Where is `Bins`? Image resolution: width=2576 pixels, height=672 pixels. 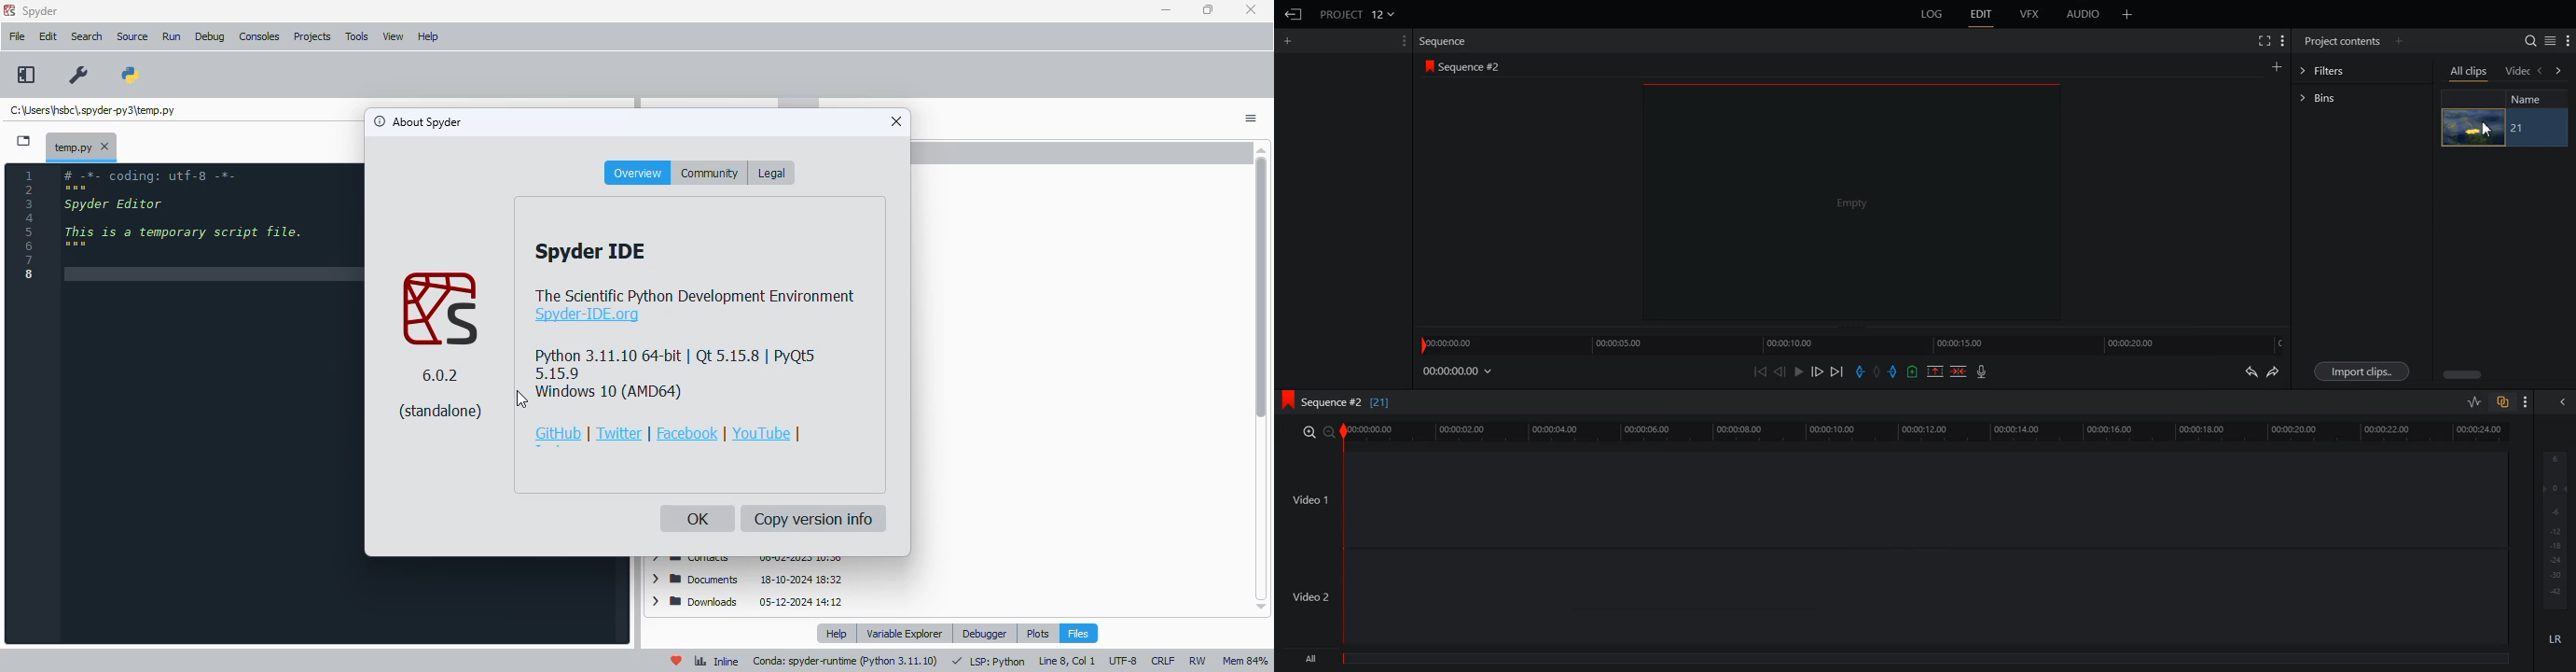
Bins is located at coordinates (2362, 96).